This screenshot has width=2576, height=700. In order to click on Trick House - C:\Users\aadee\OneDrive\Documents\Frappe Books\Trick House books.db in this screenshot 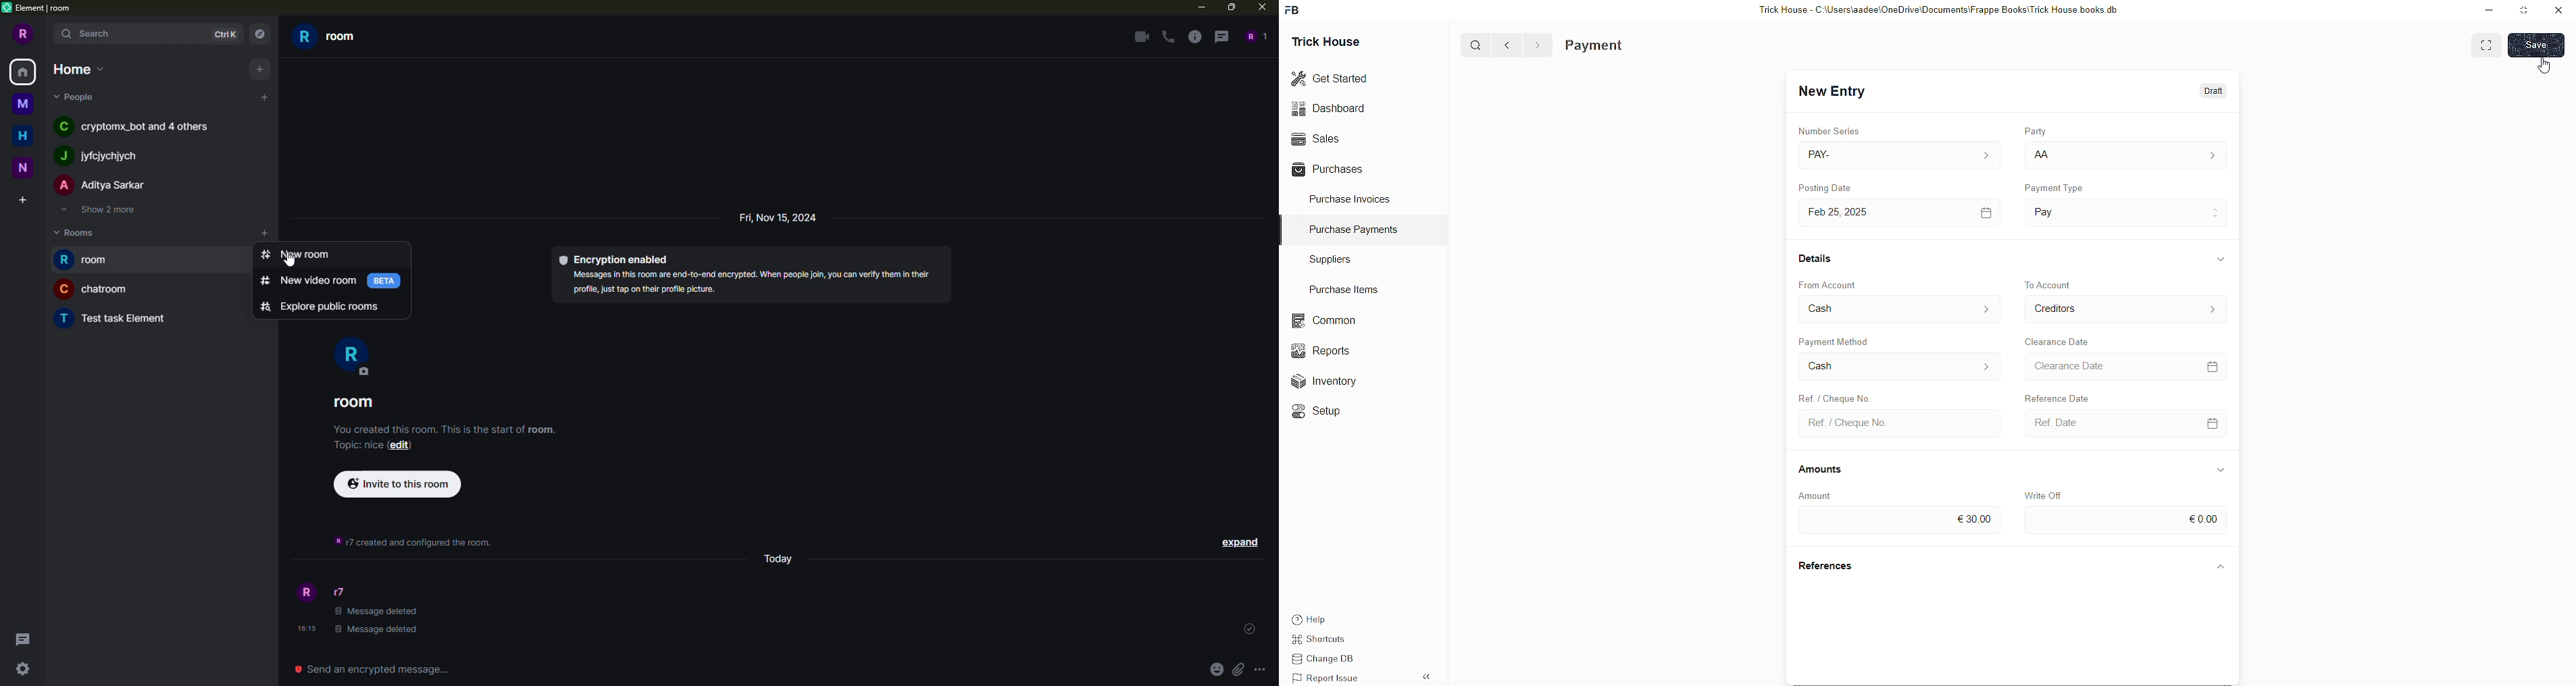, I will do `click(1941, 10)`.